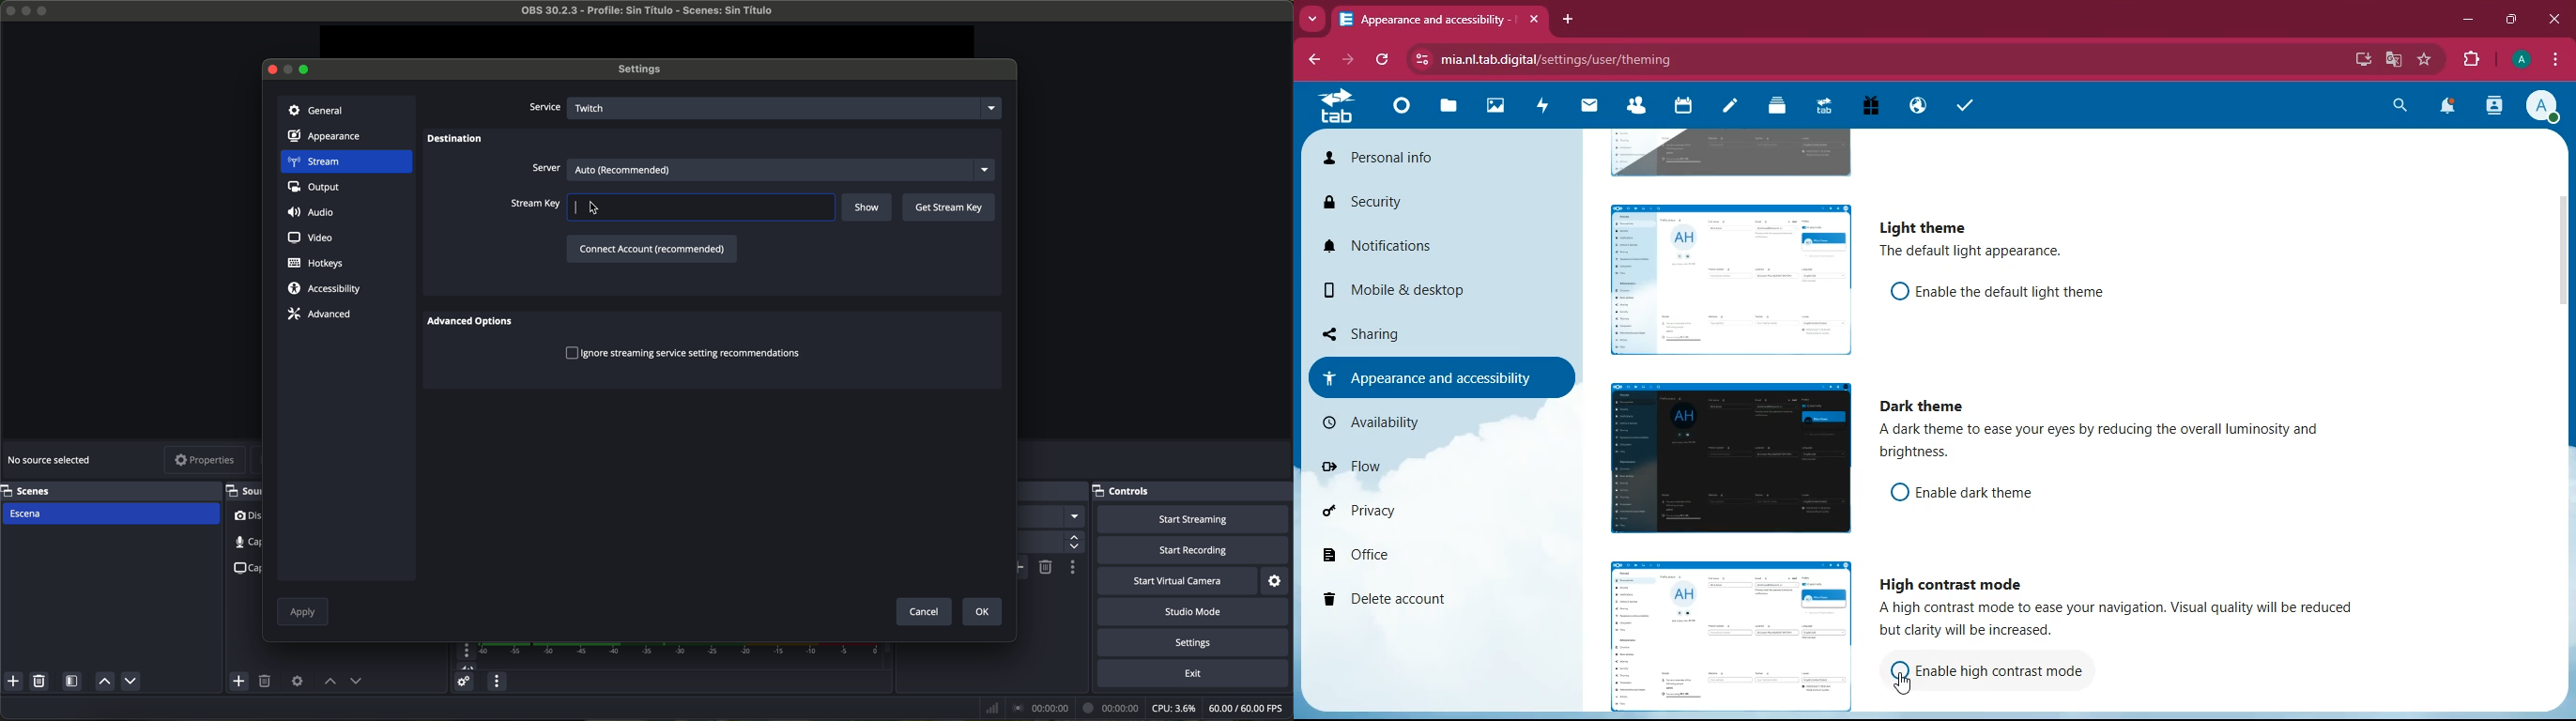 This screenshot has width=2576, height=728. I want to click on activity, so click(2496, 108).